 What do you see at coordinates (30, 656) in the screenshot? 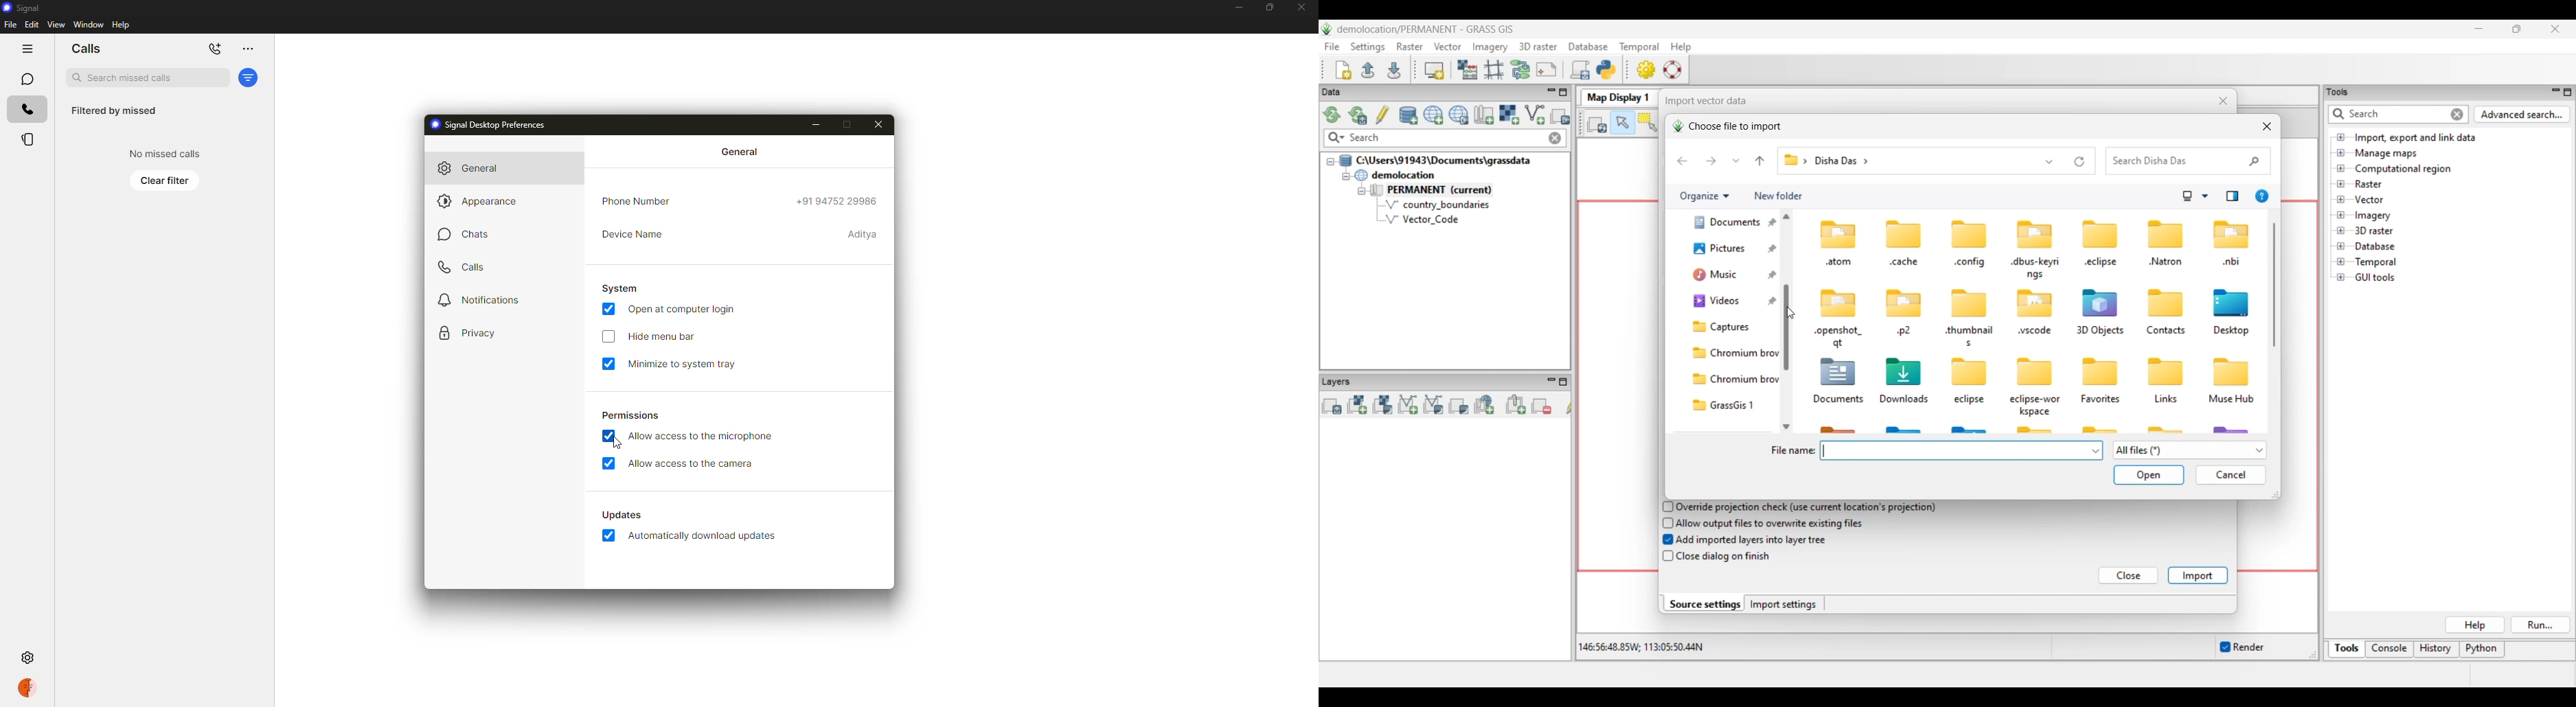
I see `settings` at bounding box center [30, 656].